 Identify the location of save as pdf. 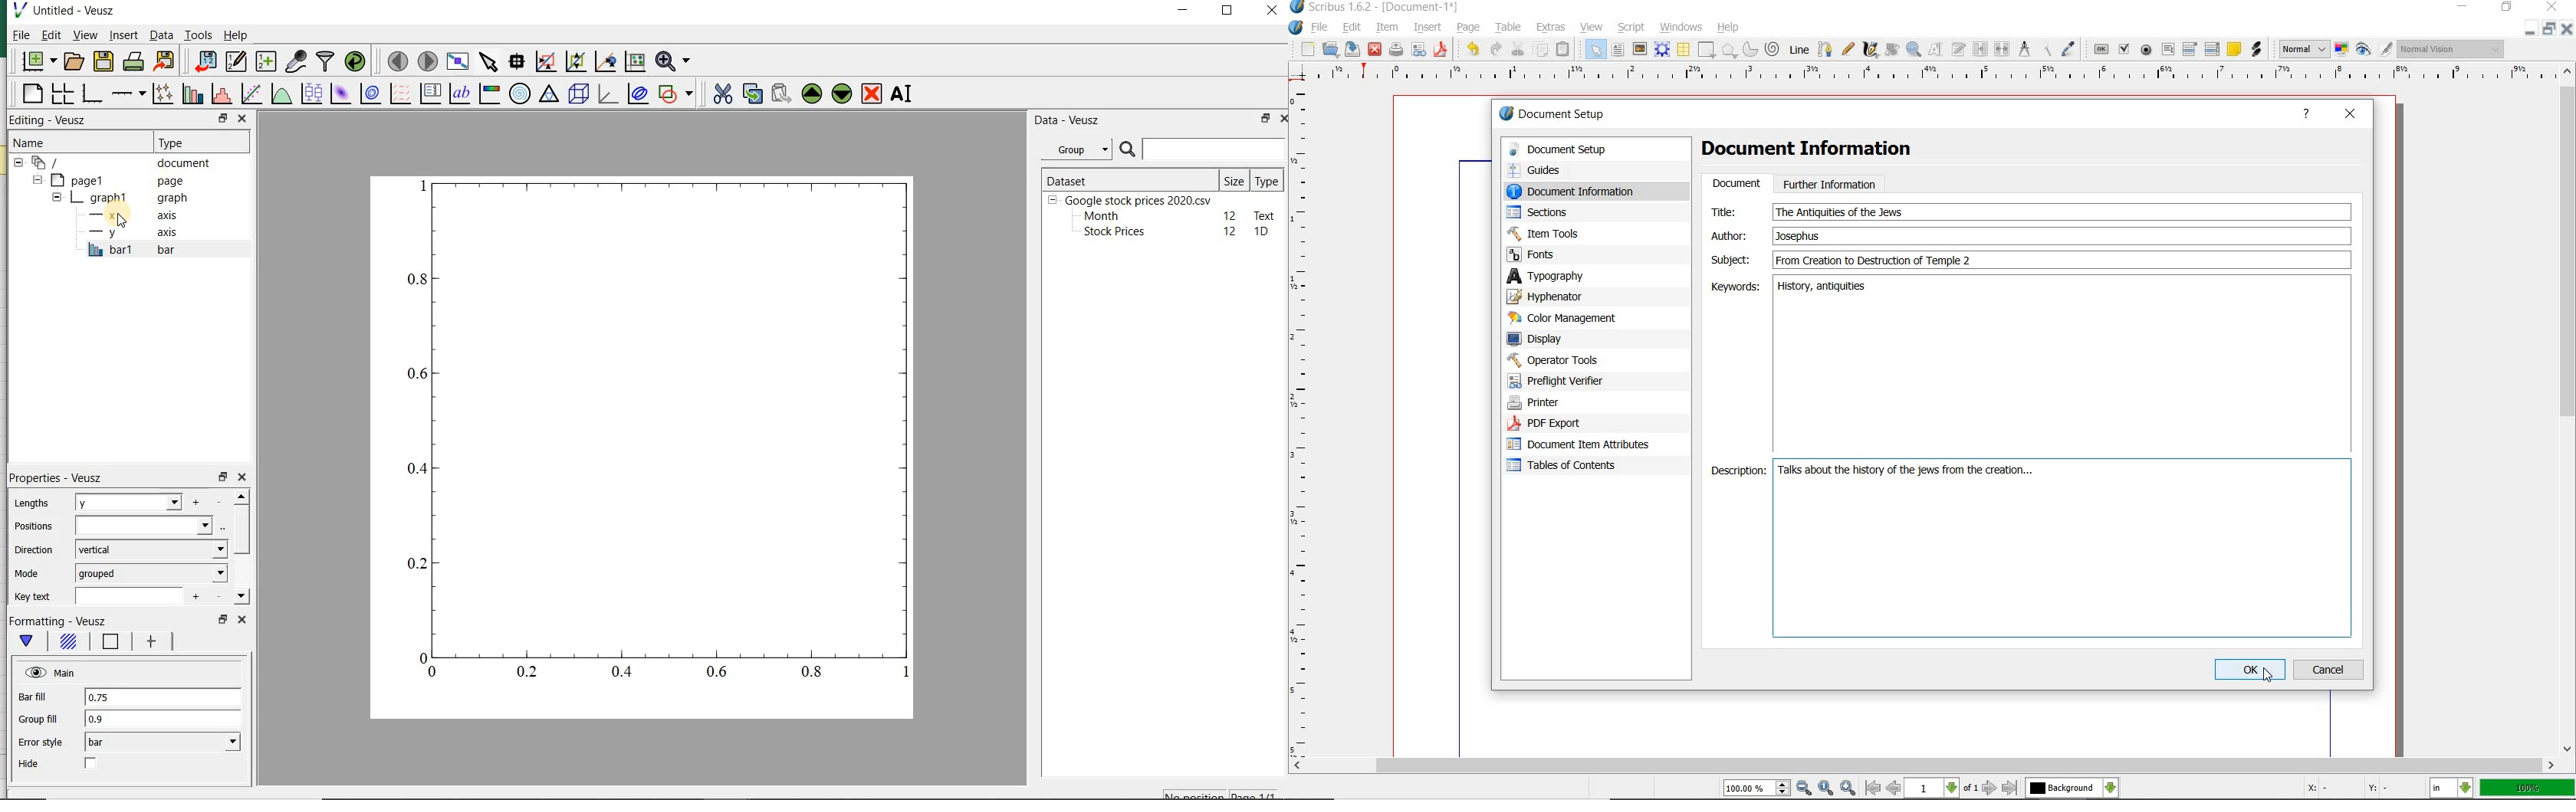
(1441, 51).